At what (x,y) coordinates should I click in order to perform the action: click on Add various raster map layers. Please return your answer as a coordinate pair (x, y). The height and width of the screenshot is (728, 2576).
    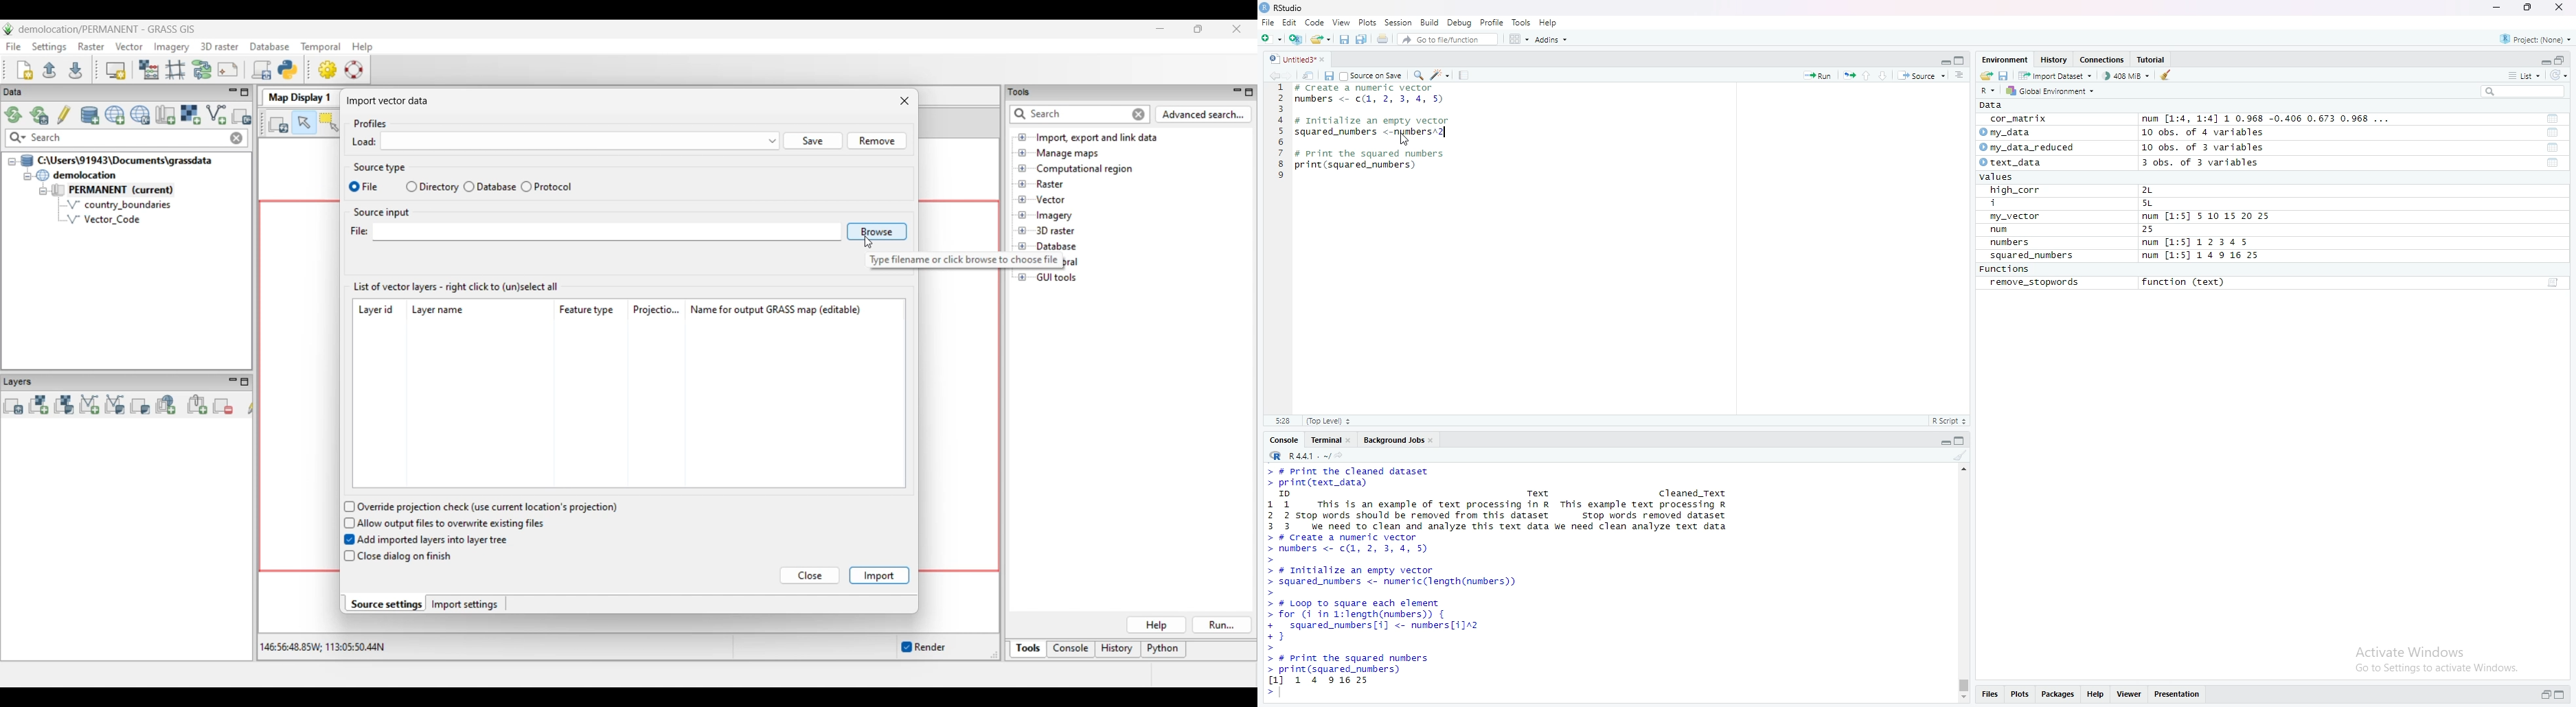
    Looking at the image, I should click on (64, 405).